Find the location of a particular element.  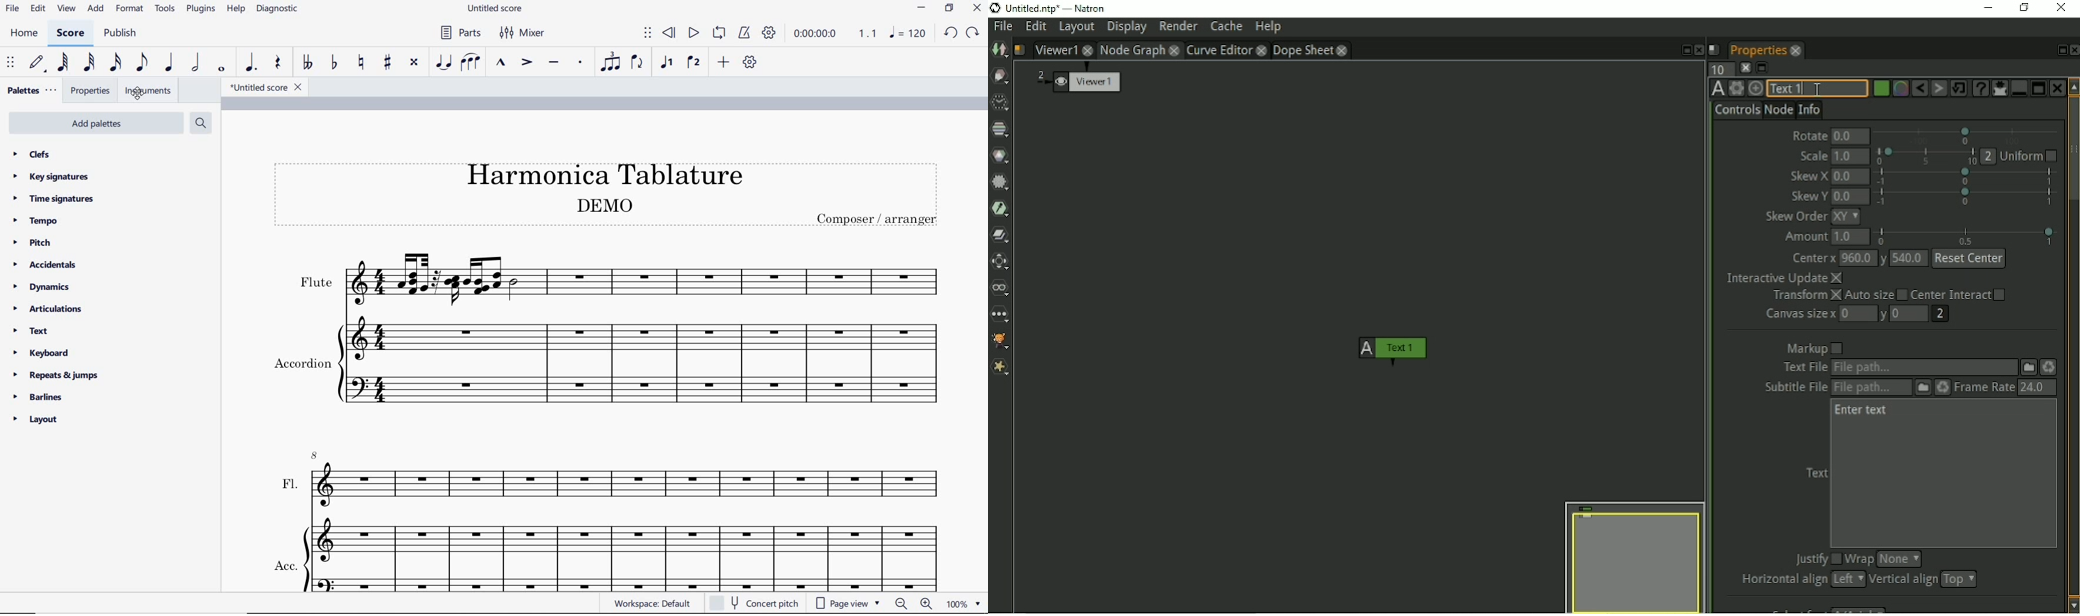

top is located at coordinates (1963, 579).